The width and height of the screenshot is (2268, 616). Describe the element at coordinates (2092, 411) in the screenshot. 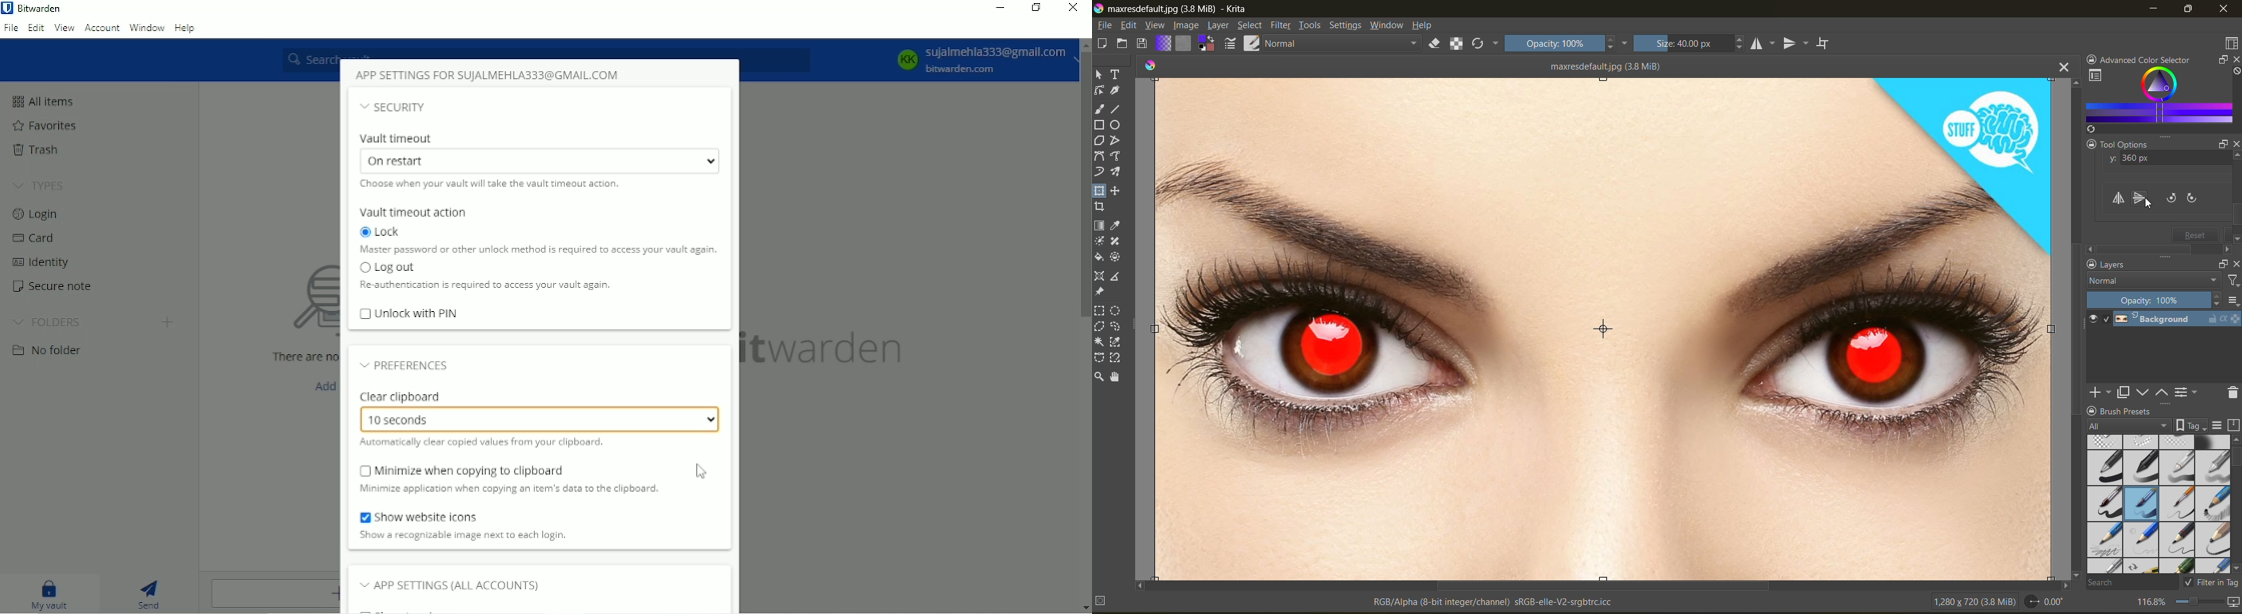

I see `lock docker` at that location.